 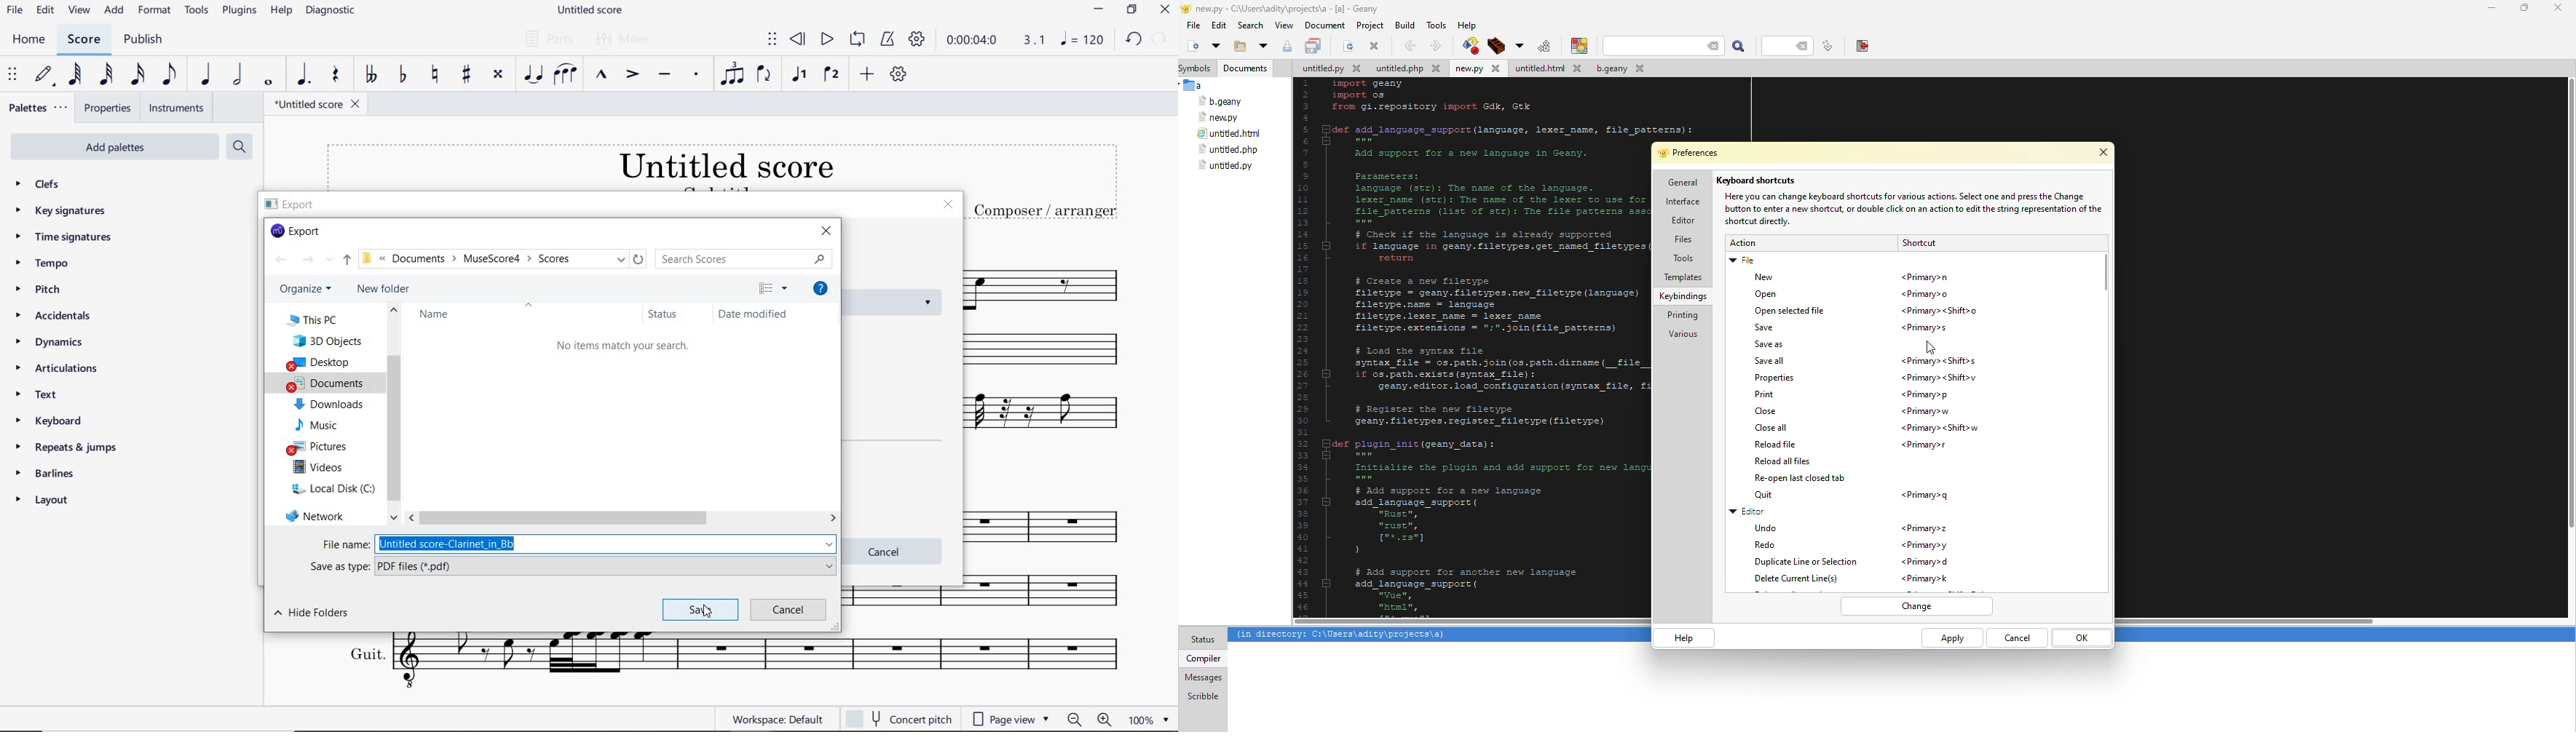 I want to click on AUGMENTATION DOT, so click(x=304, y=76).